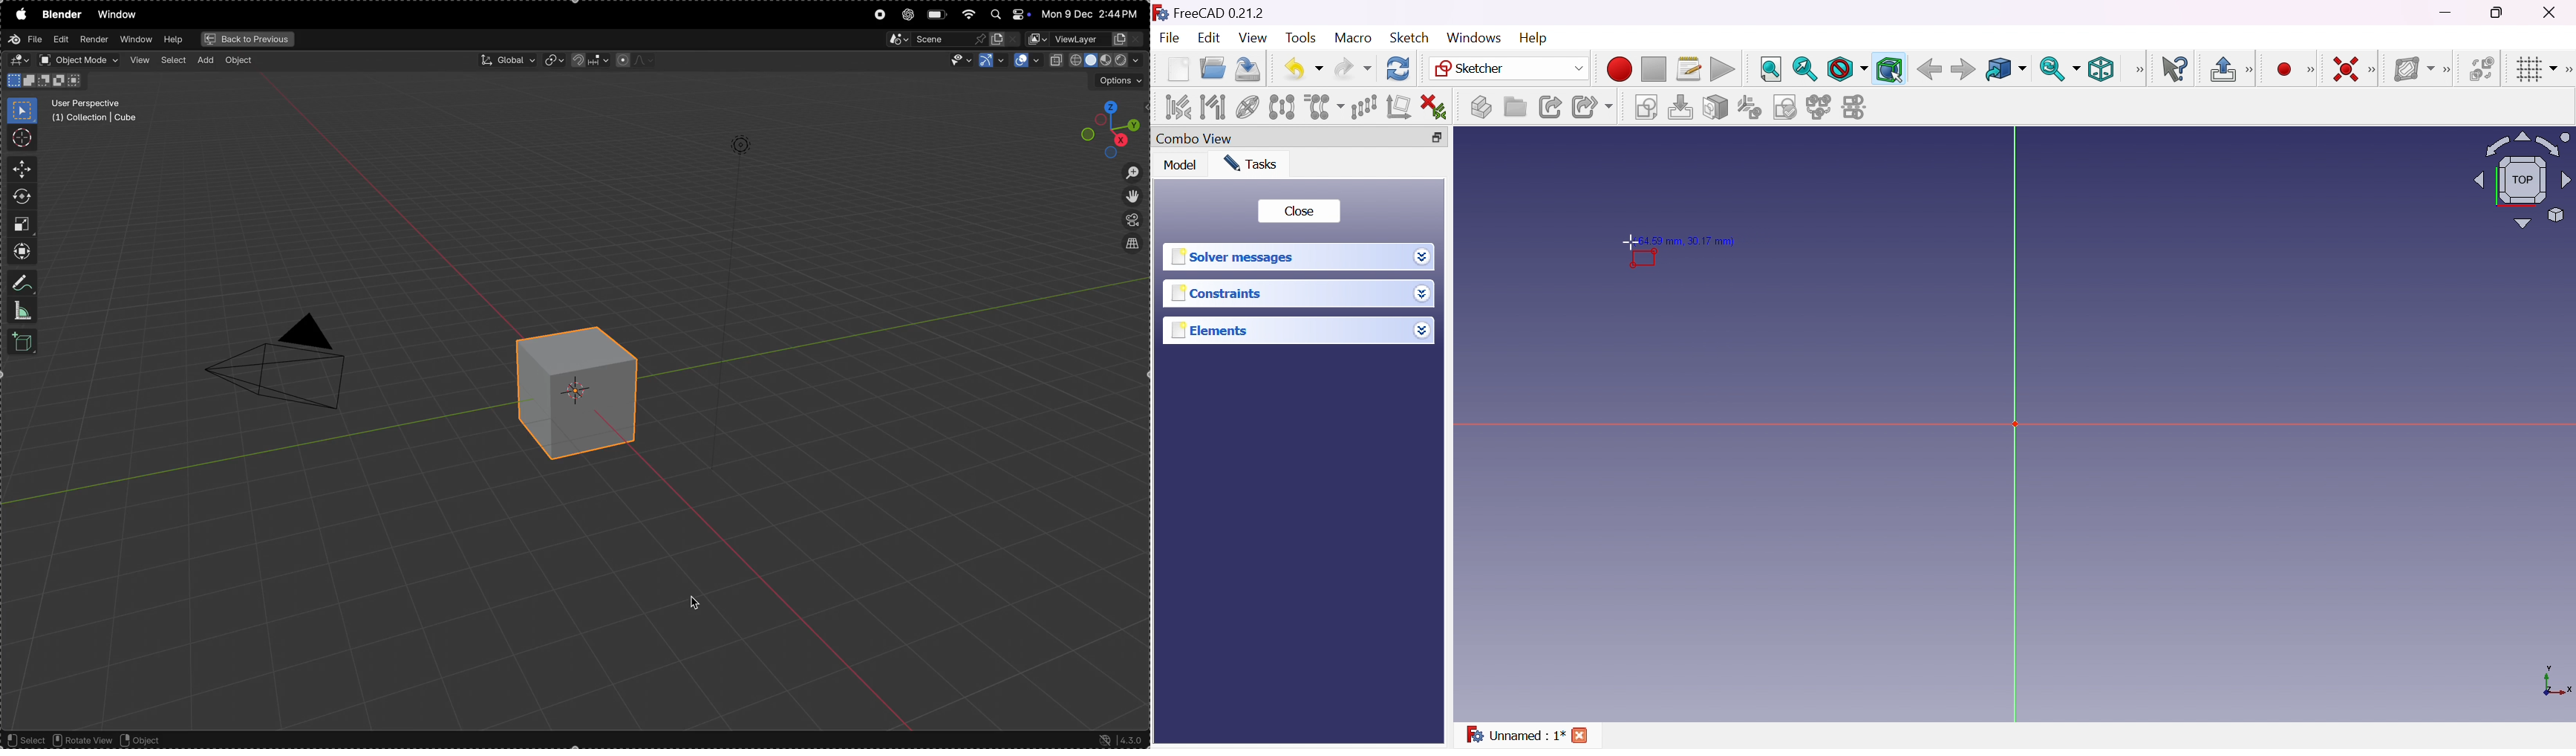 The image size is (2576, 756). Describe the element at coordinates (1248, 107) in the screenshot. I see `Show/hide internal geometry` at that location.